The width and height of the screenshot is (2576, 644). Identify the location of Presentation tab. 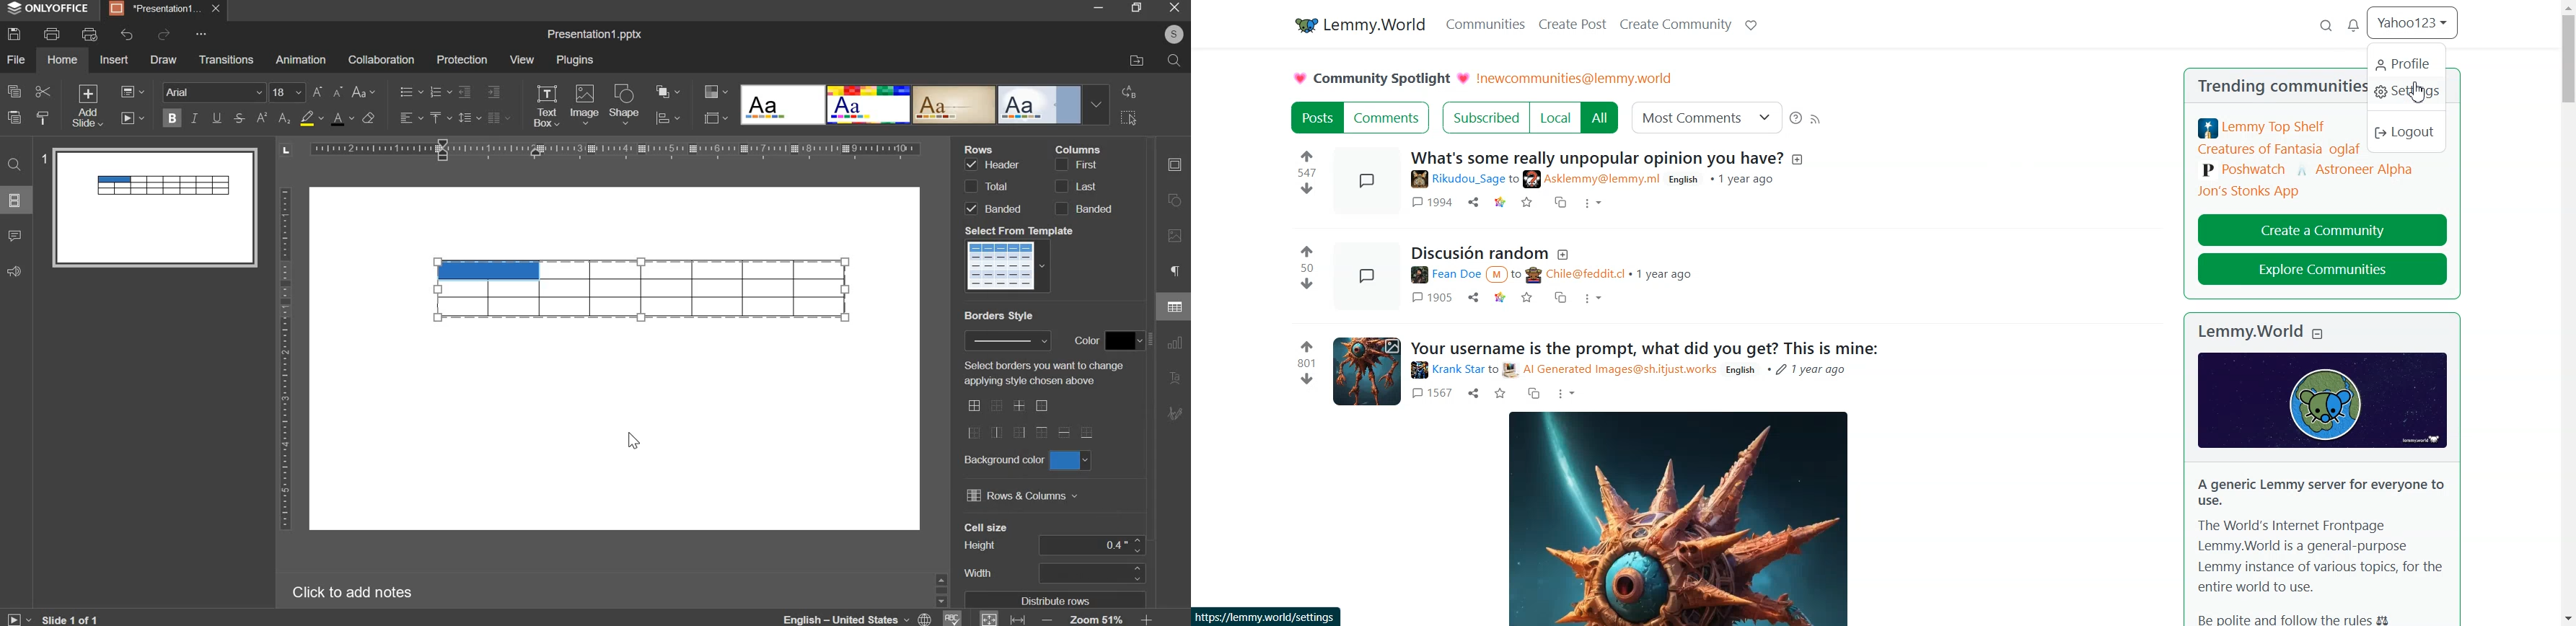
(163, 9).